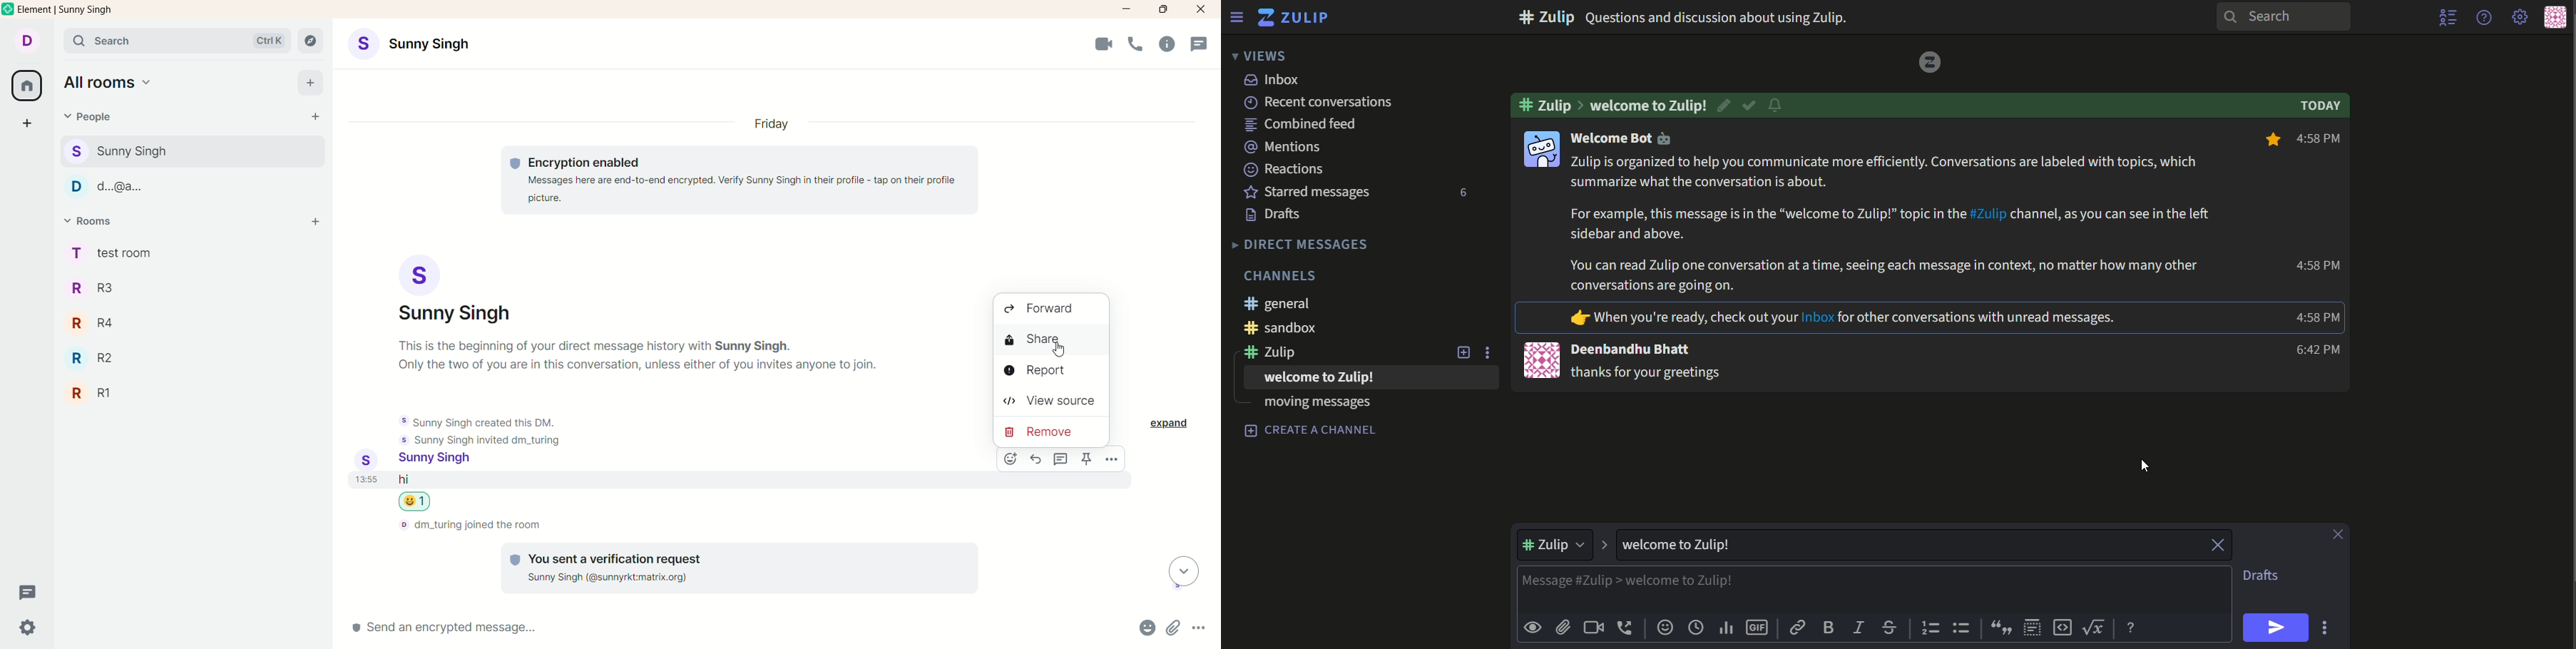  What do you see at coordinates (740, 178) in the screenshot?
I see `text` at bounding box center [740, 178].